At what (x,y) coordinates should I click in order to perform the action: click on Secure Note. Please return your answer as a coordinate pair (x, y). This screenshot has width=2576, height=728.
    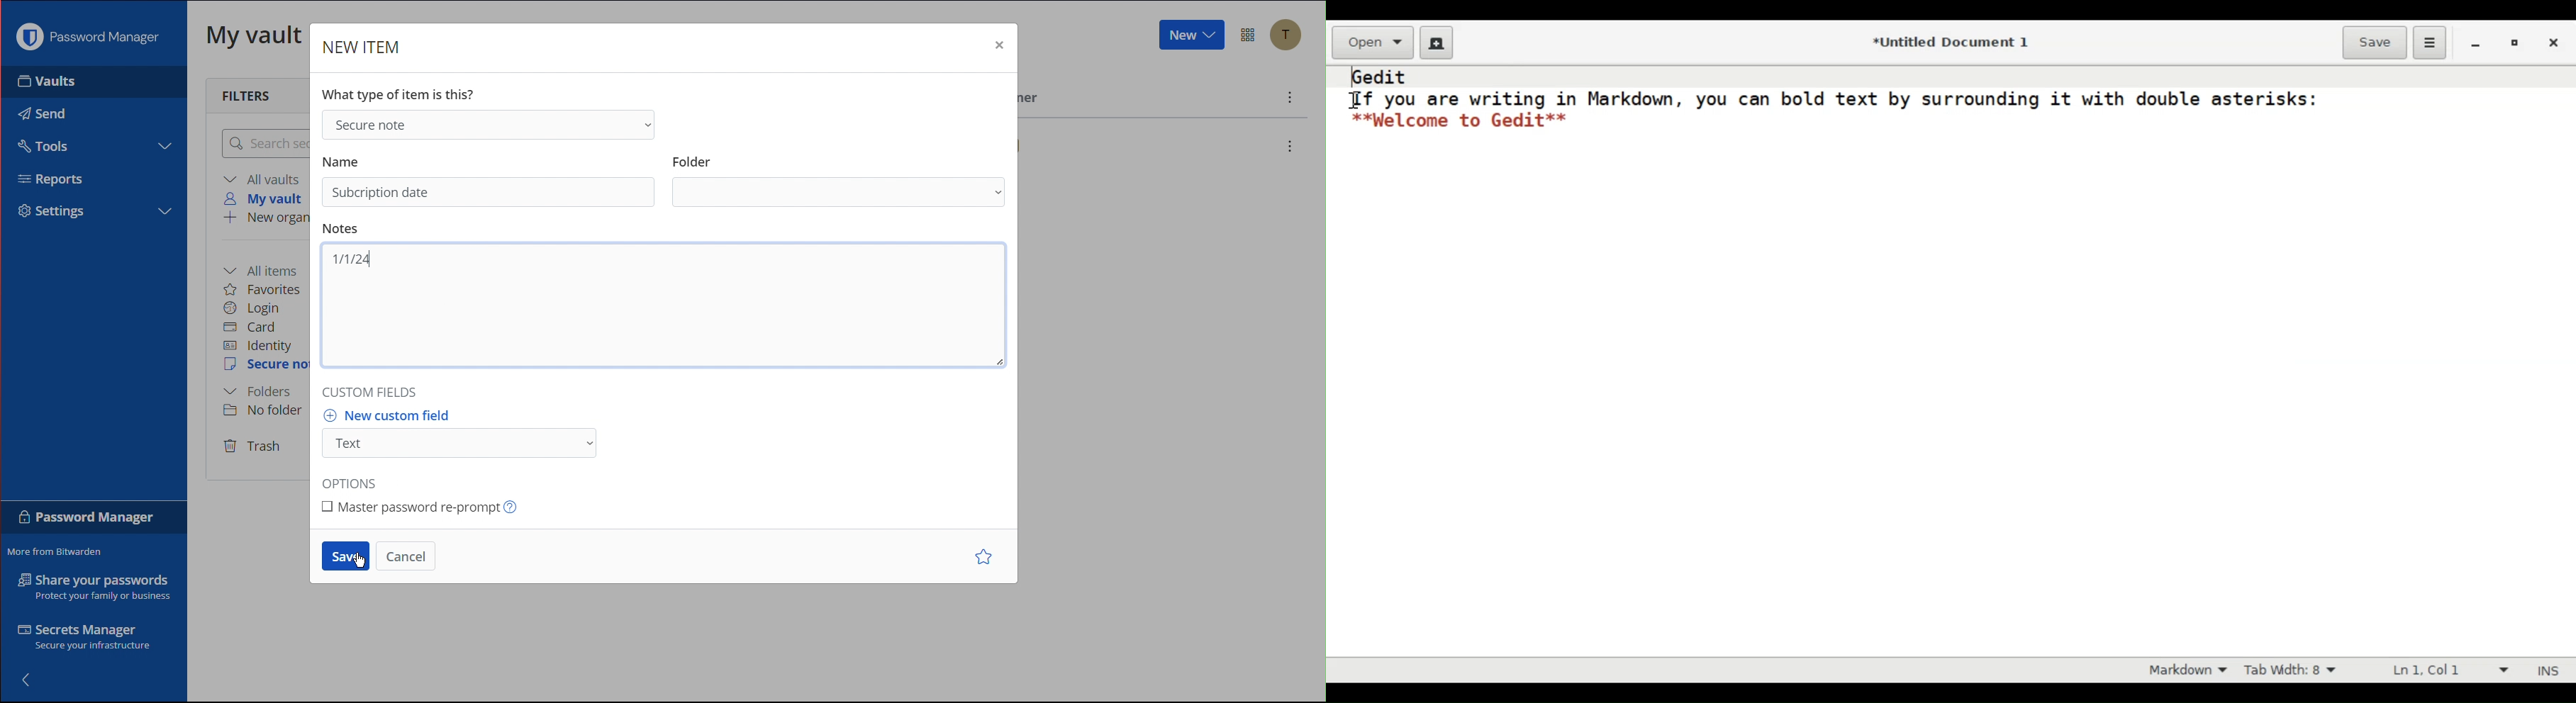
    Looking at the image, I should click on (267, 365).